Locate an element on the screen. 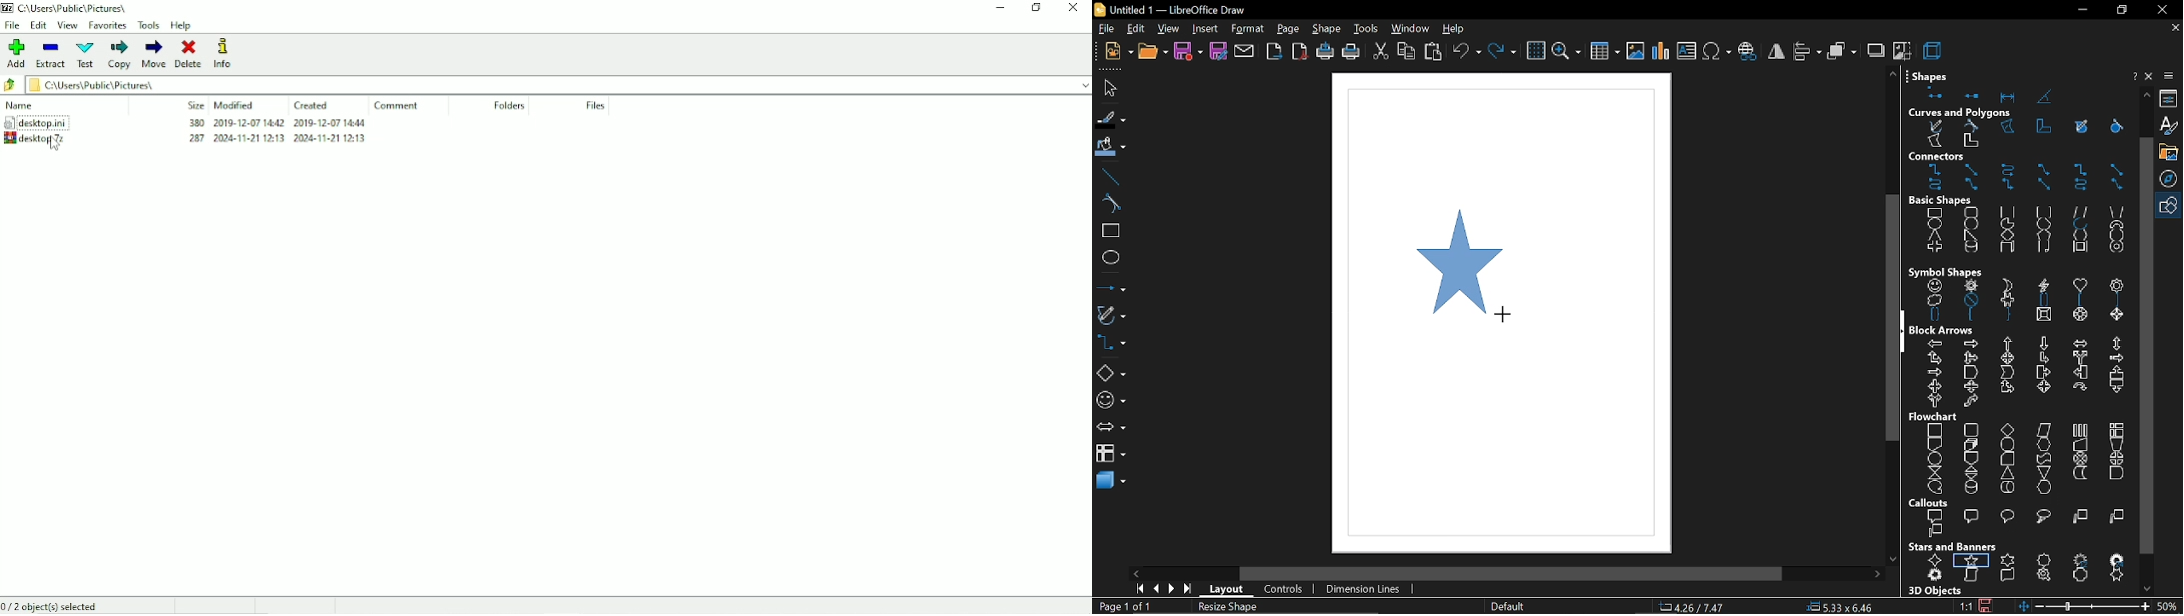 This screenshot has width=2184, height=616. shadow is located at coordinates (1877, 52).